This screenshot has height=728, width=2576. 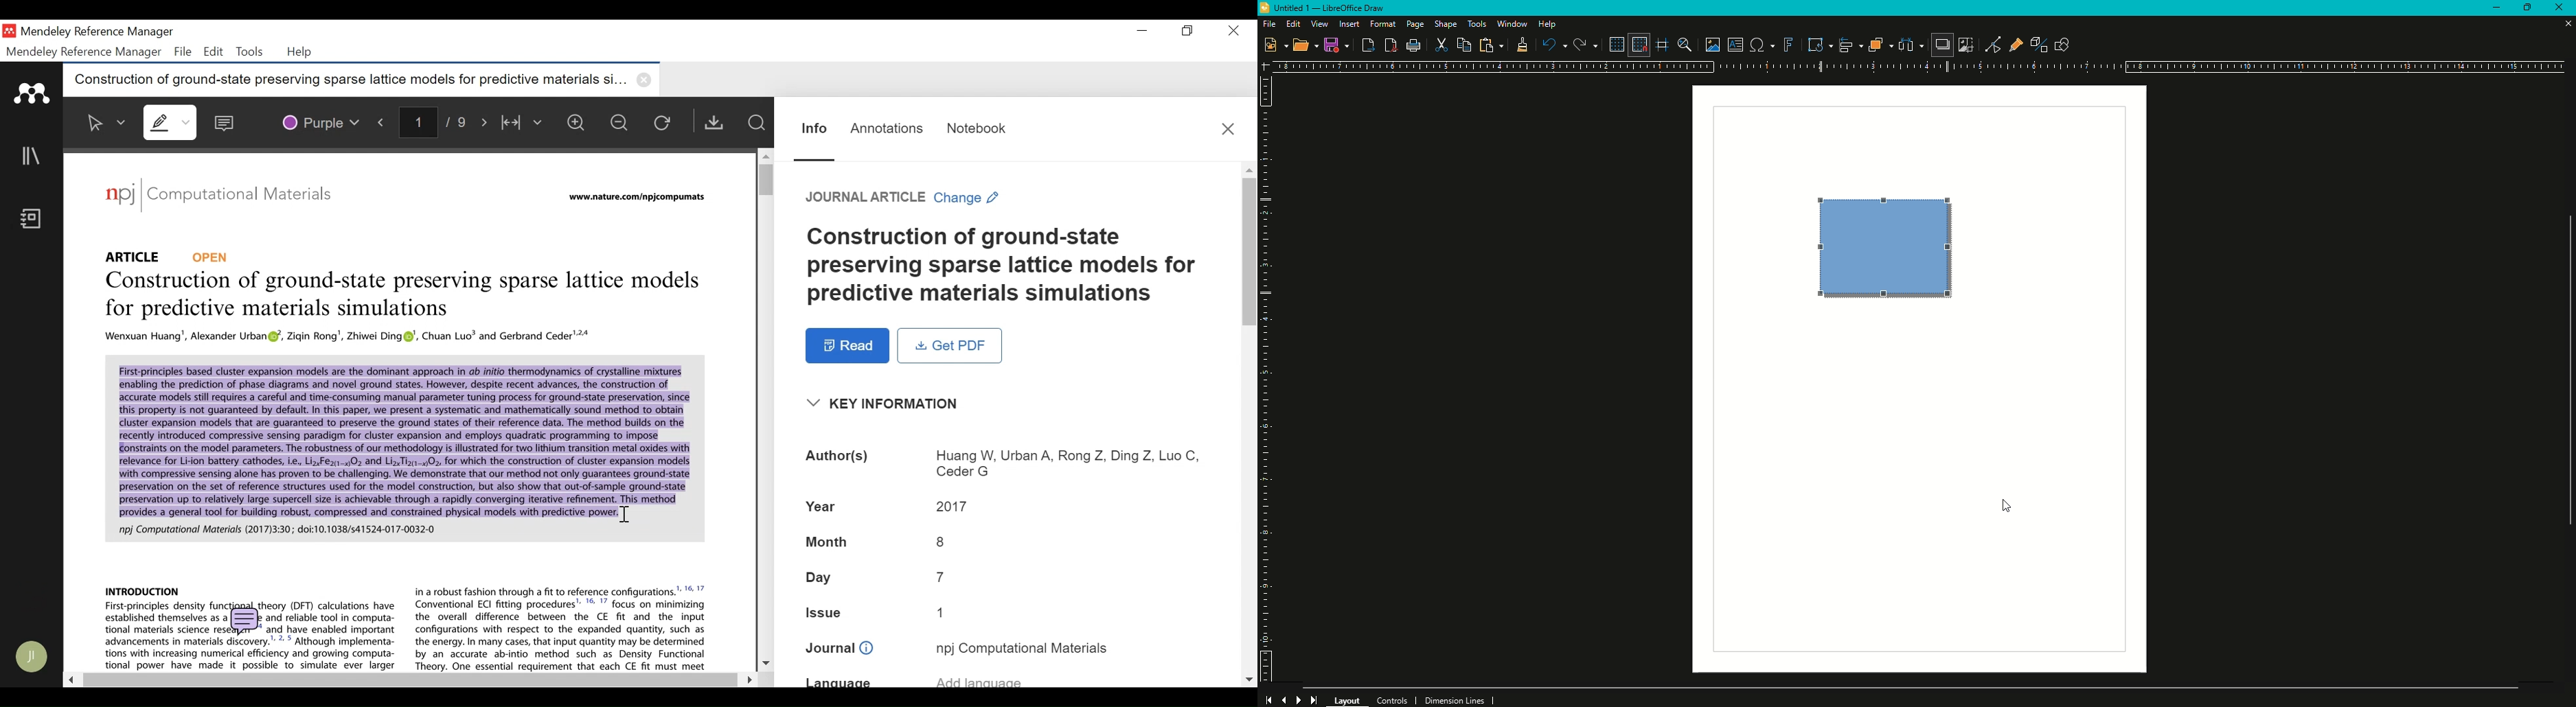 I want to click on Day, so click(x=941, y=577).